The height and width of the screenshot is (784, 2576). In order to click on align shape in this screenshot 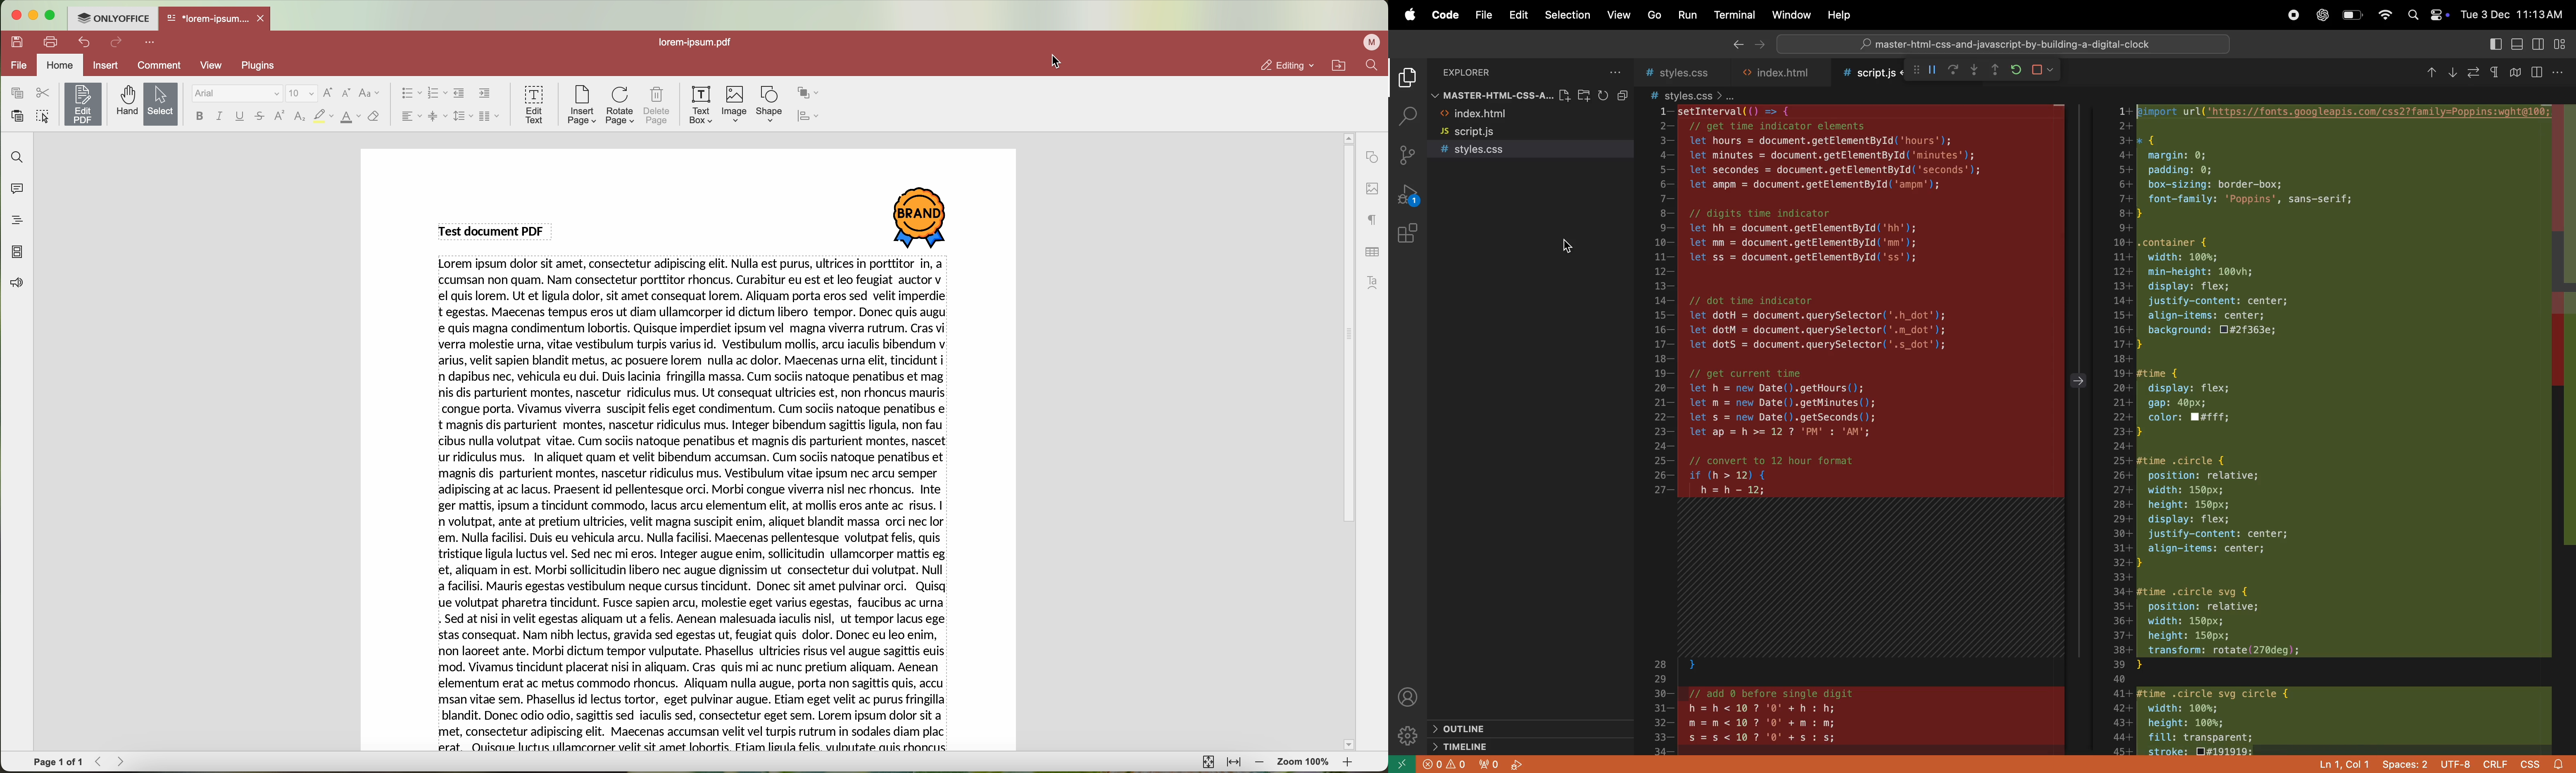, I will do `click(811, 117)`.